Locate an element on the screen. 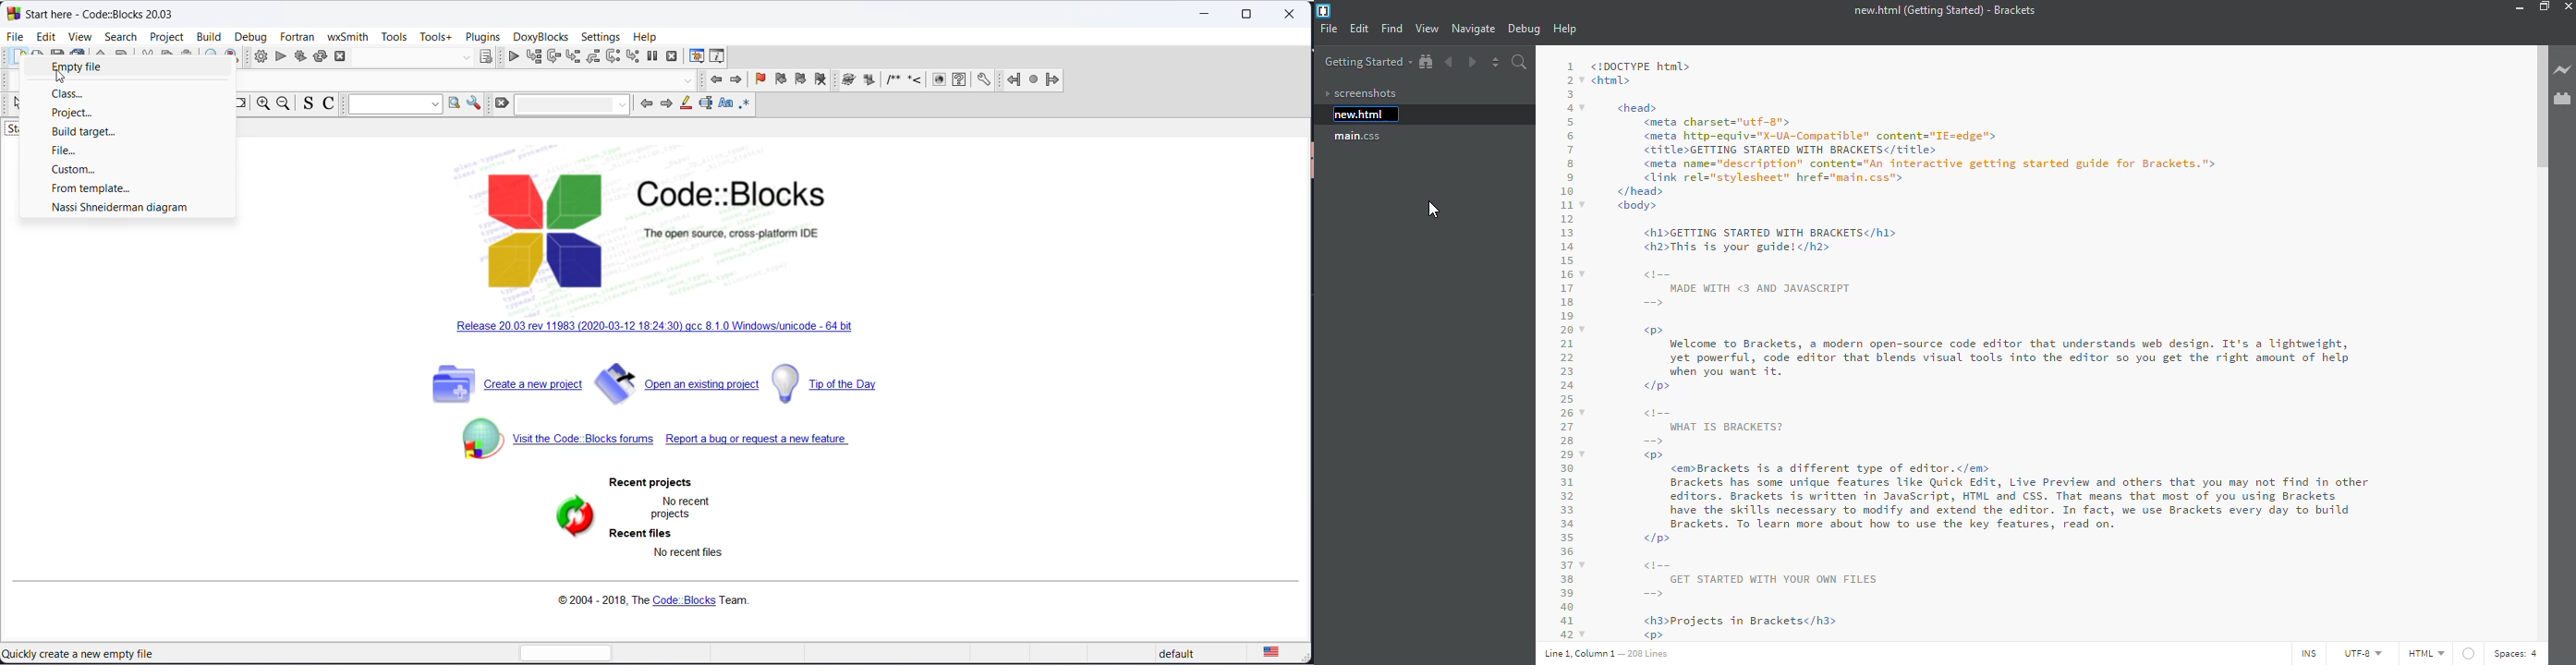  recent files is located at coordinates (645, 535).